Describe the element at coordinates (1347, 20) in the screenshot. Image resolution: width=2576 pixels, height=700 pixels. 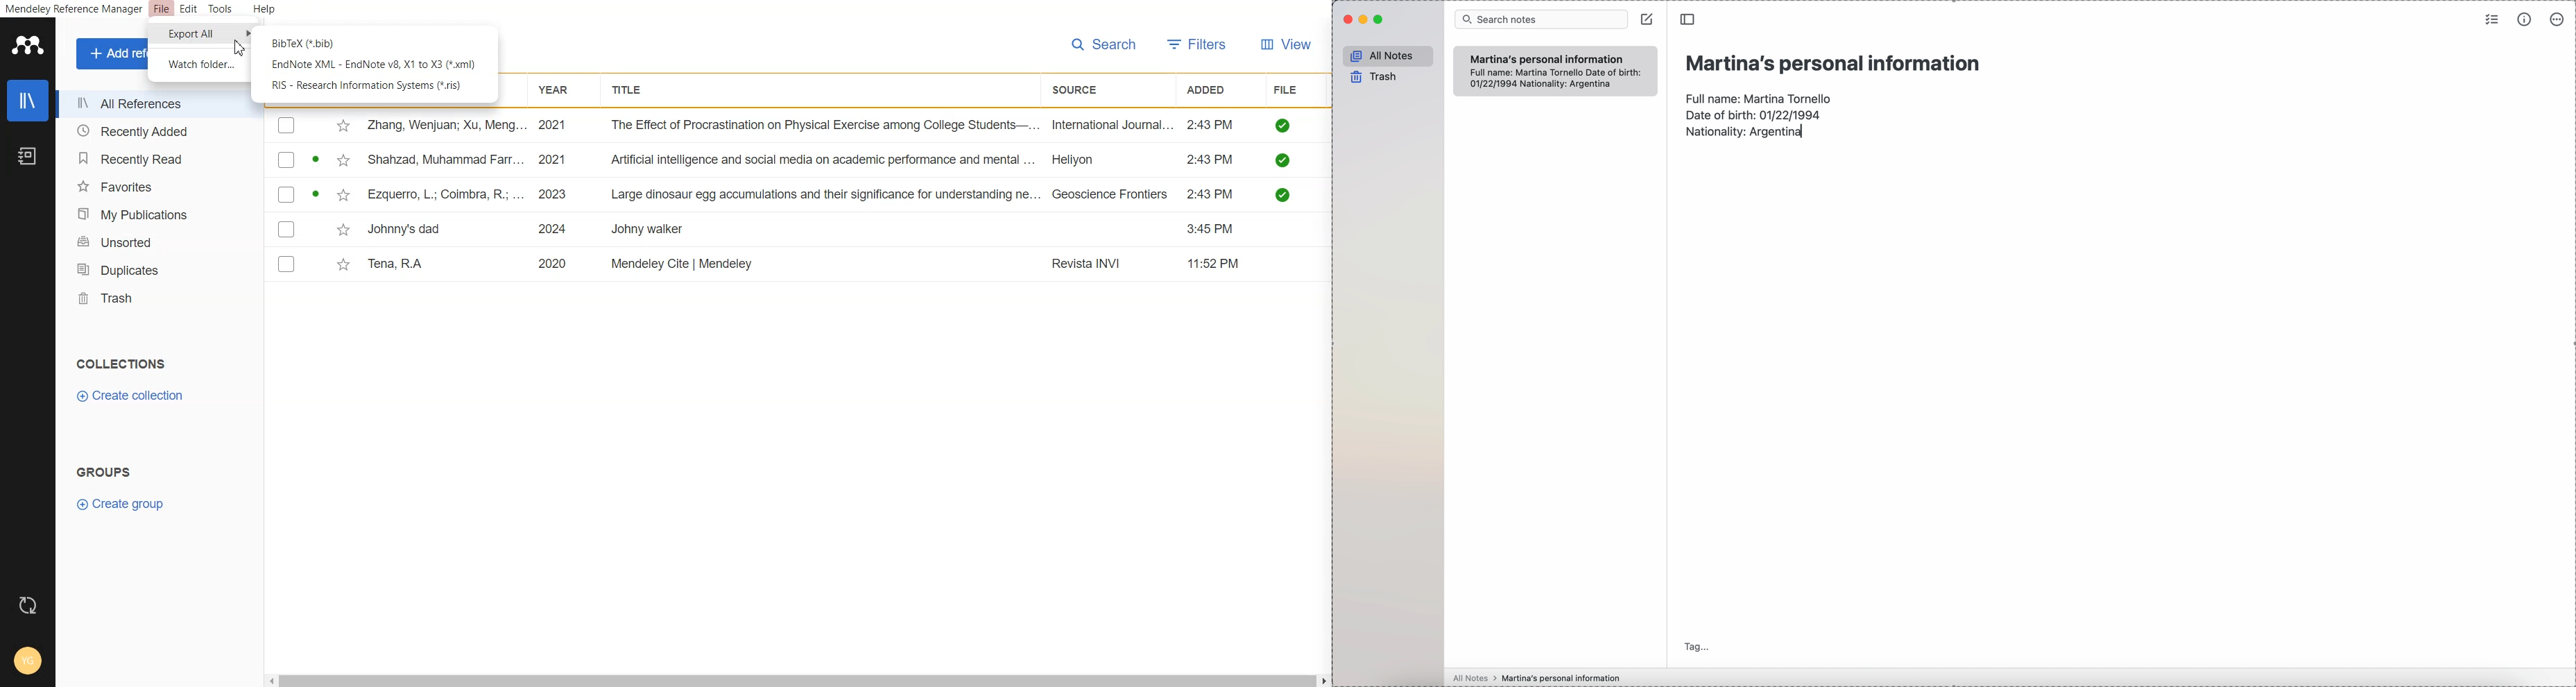
I see `close Simplenote` at that location.